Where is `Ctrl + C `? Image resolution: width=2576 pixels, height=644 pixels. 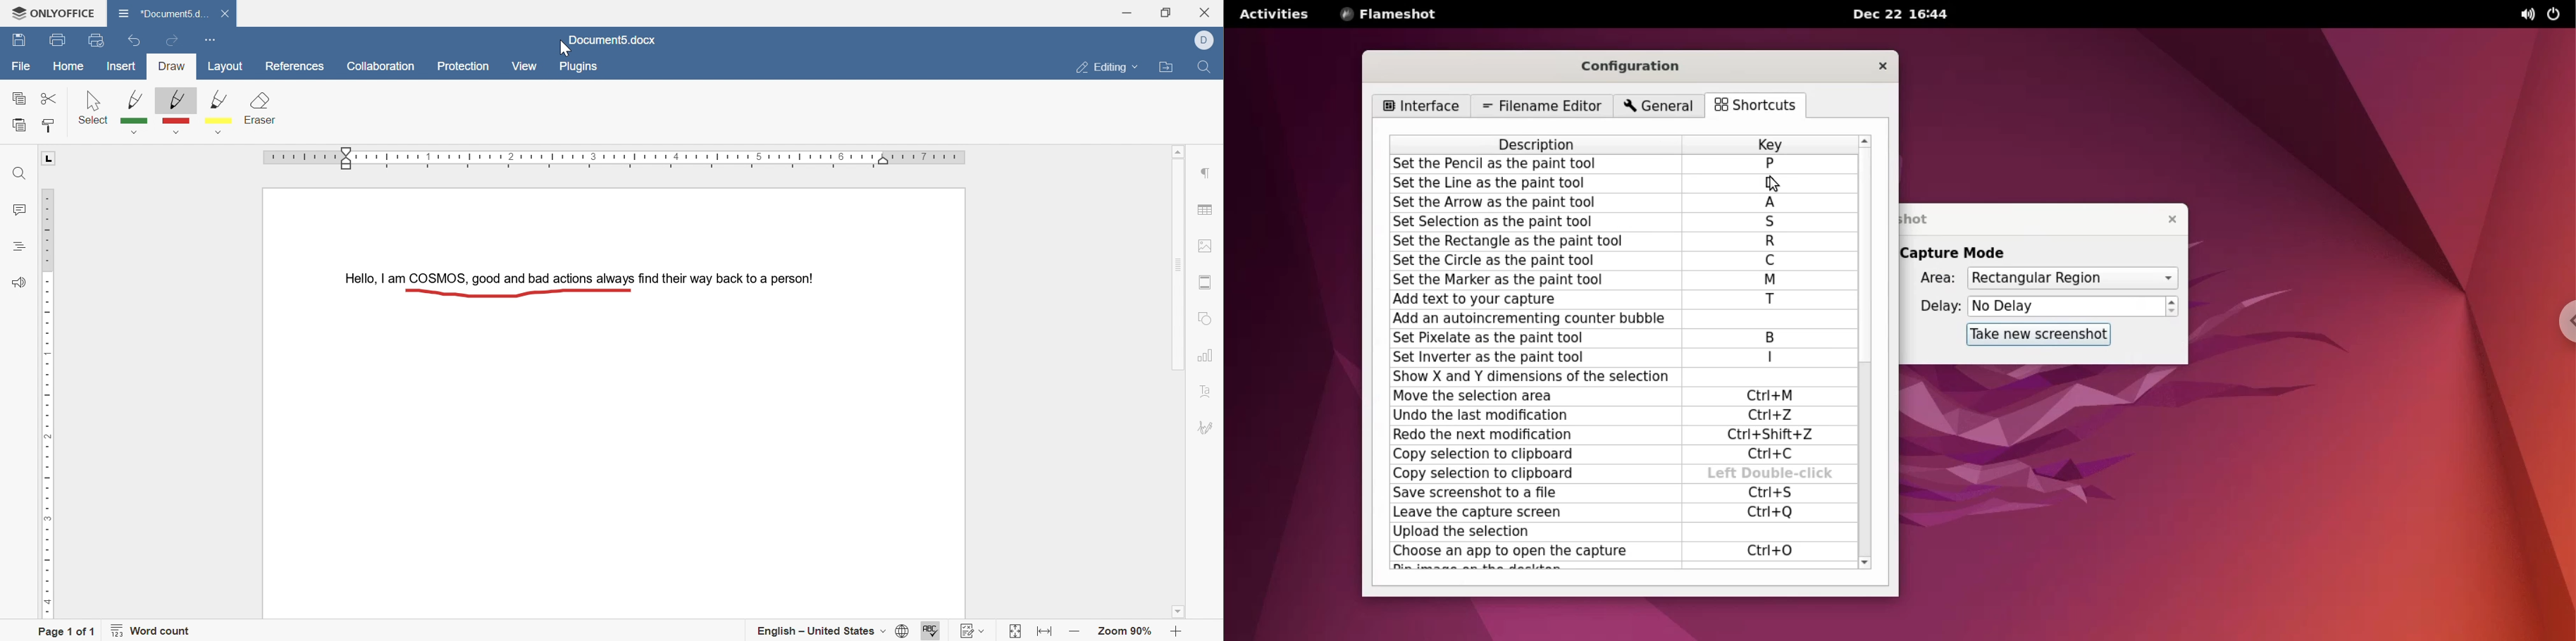 Ctrl + C  is located at coordinates (1775, 454).